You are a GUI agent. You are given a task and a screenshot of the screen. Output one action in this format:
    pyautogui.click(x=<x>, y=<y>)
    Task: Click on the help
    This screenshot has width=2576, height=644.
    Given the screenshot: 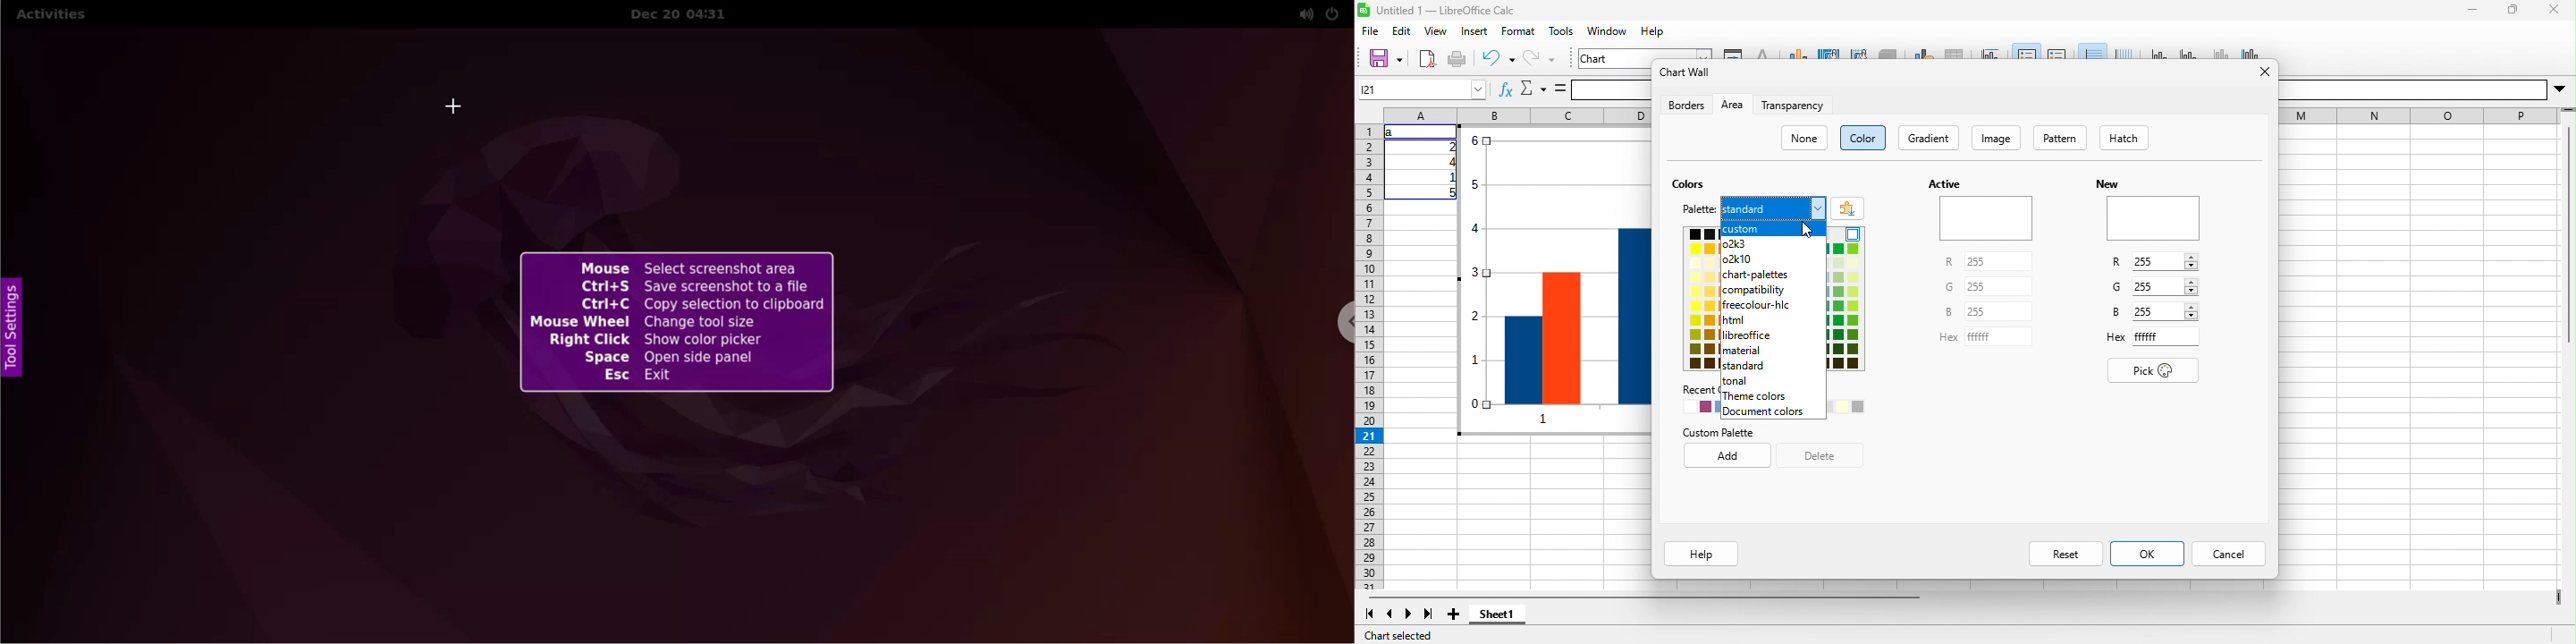 What is the action you would take?
    pyautogui.click(x=1652, y=30)
    